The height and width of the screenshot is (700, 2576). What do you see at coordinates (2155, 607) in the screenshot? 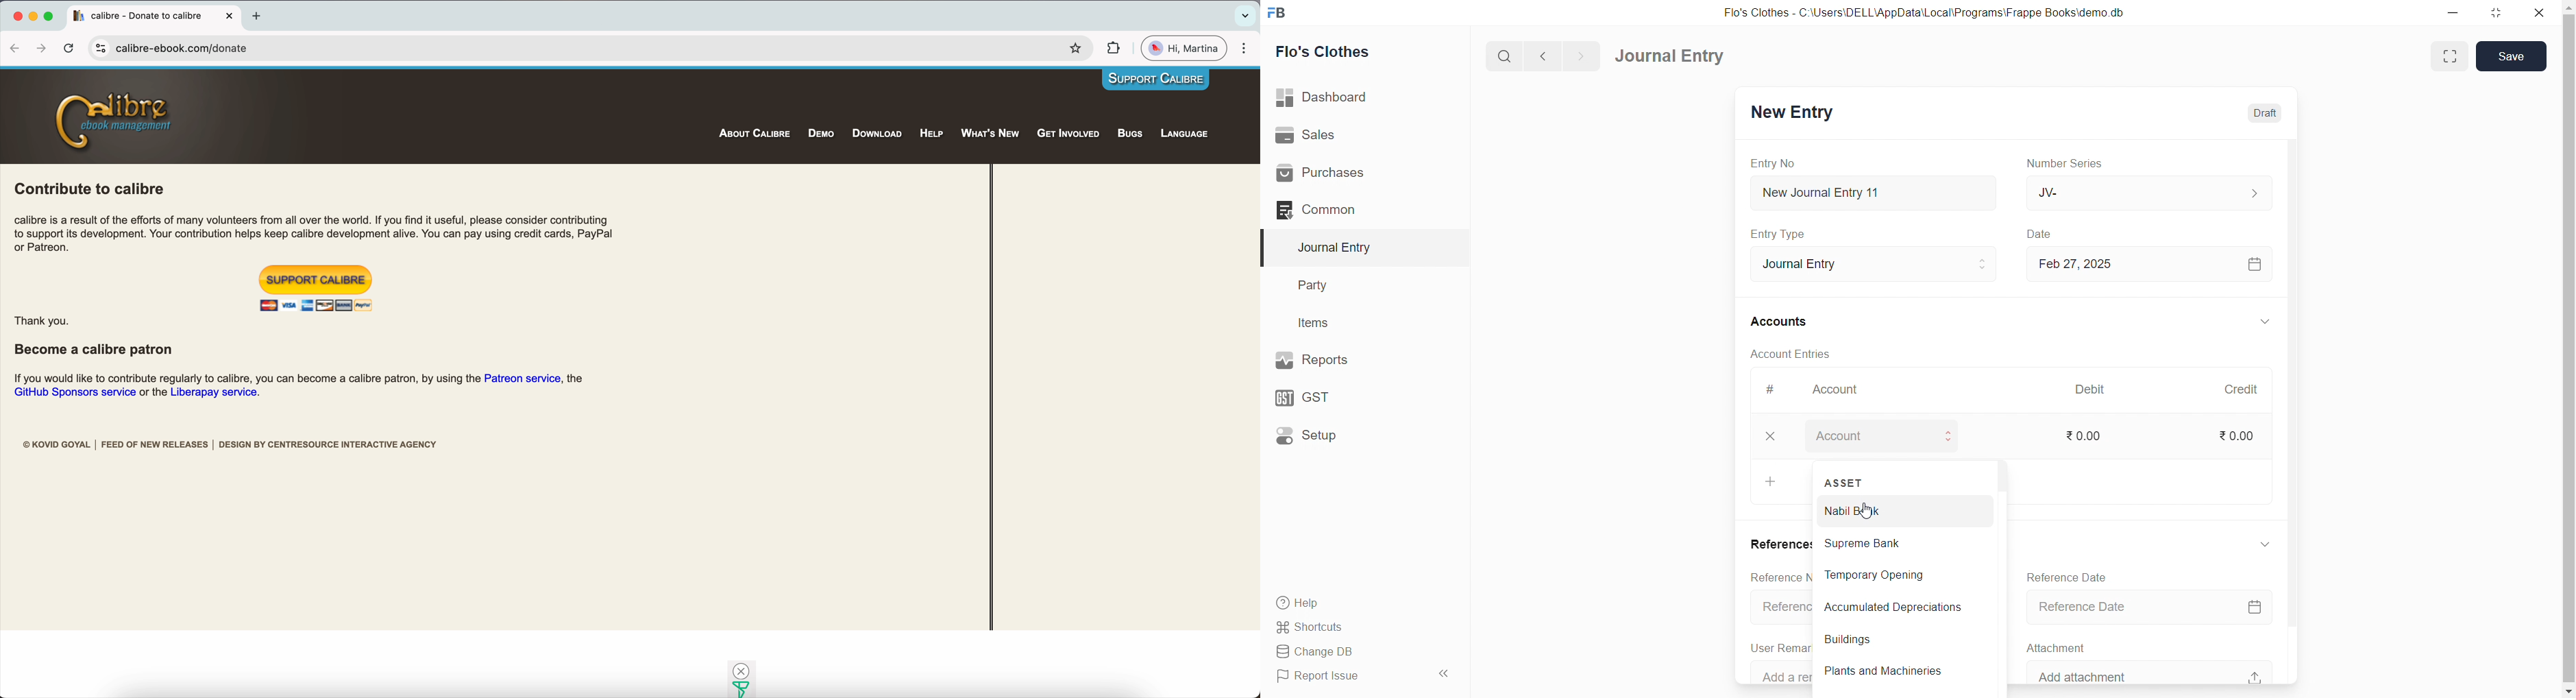
I see `Reference Date` at bounding box center [2155, 607].